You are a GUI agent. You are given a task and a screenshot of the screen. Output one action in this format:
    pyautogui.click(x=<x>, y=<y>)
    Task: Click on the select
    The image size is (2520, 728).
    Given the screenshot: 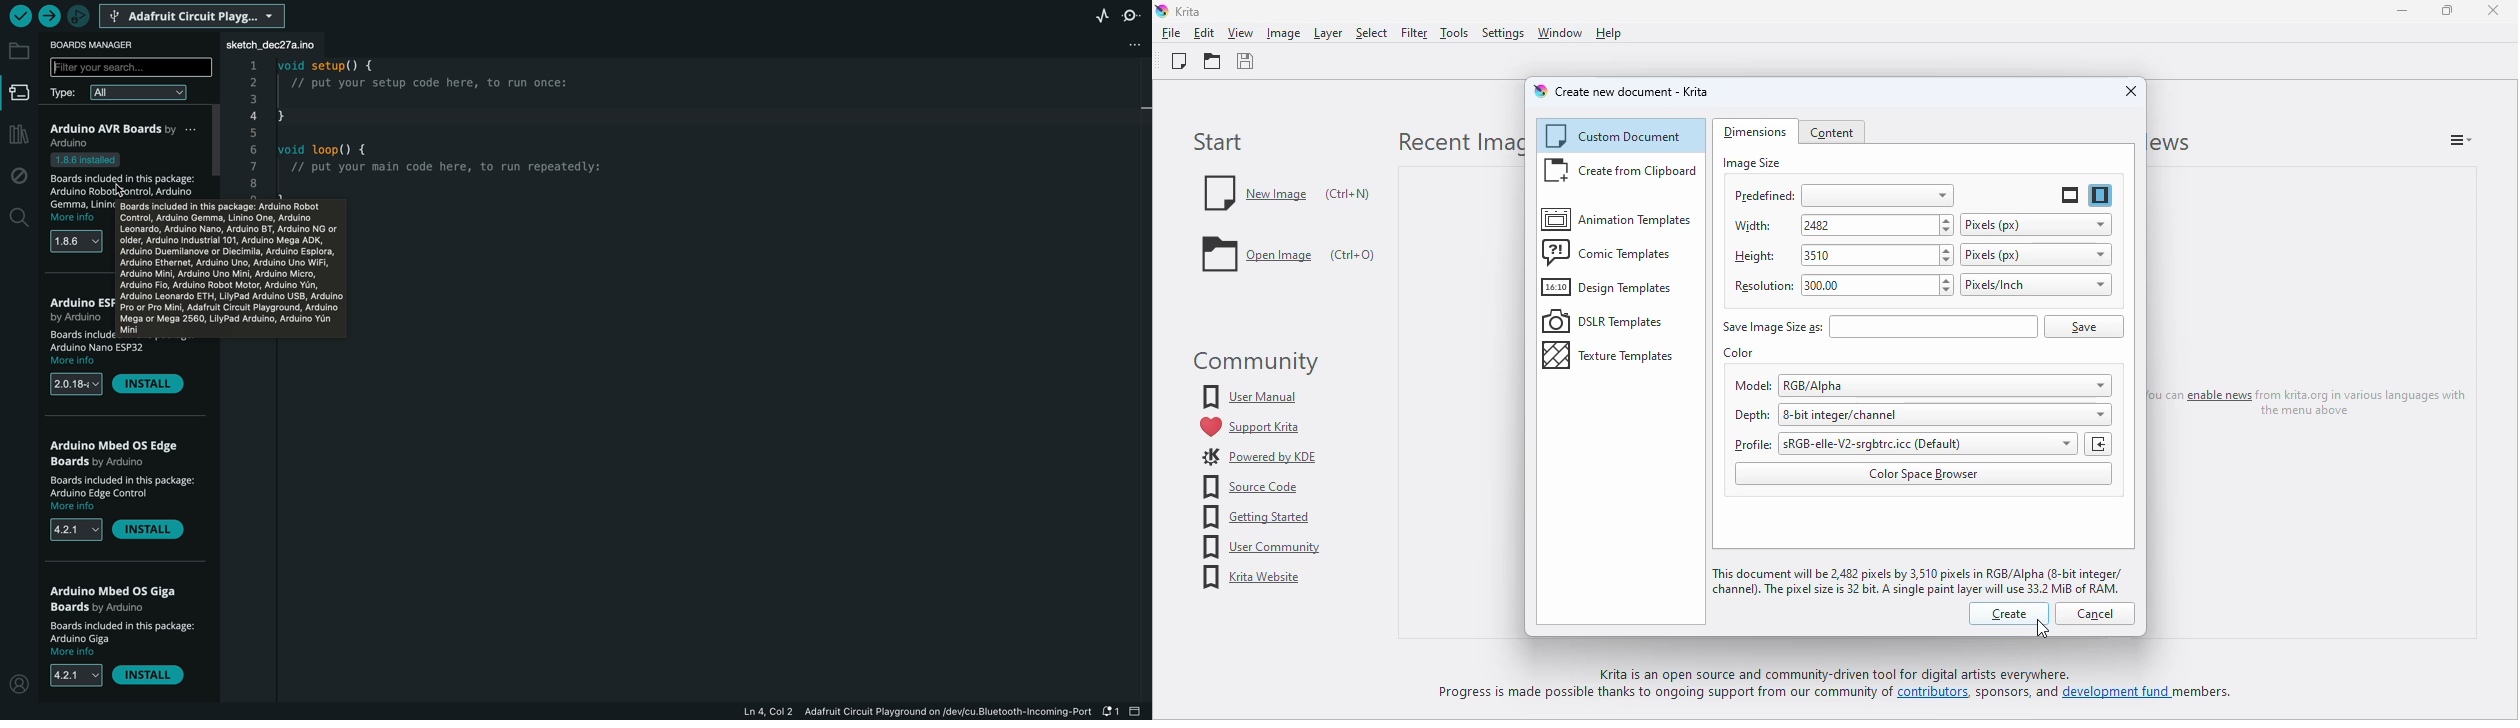 What is the action you would take?
    pyautogui.click(x=1371, y=33)
    